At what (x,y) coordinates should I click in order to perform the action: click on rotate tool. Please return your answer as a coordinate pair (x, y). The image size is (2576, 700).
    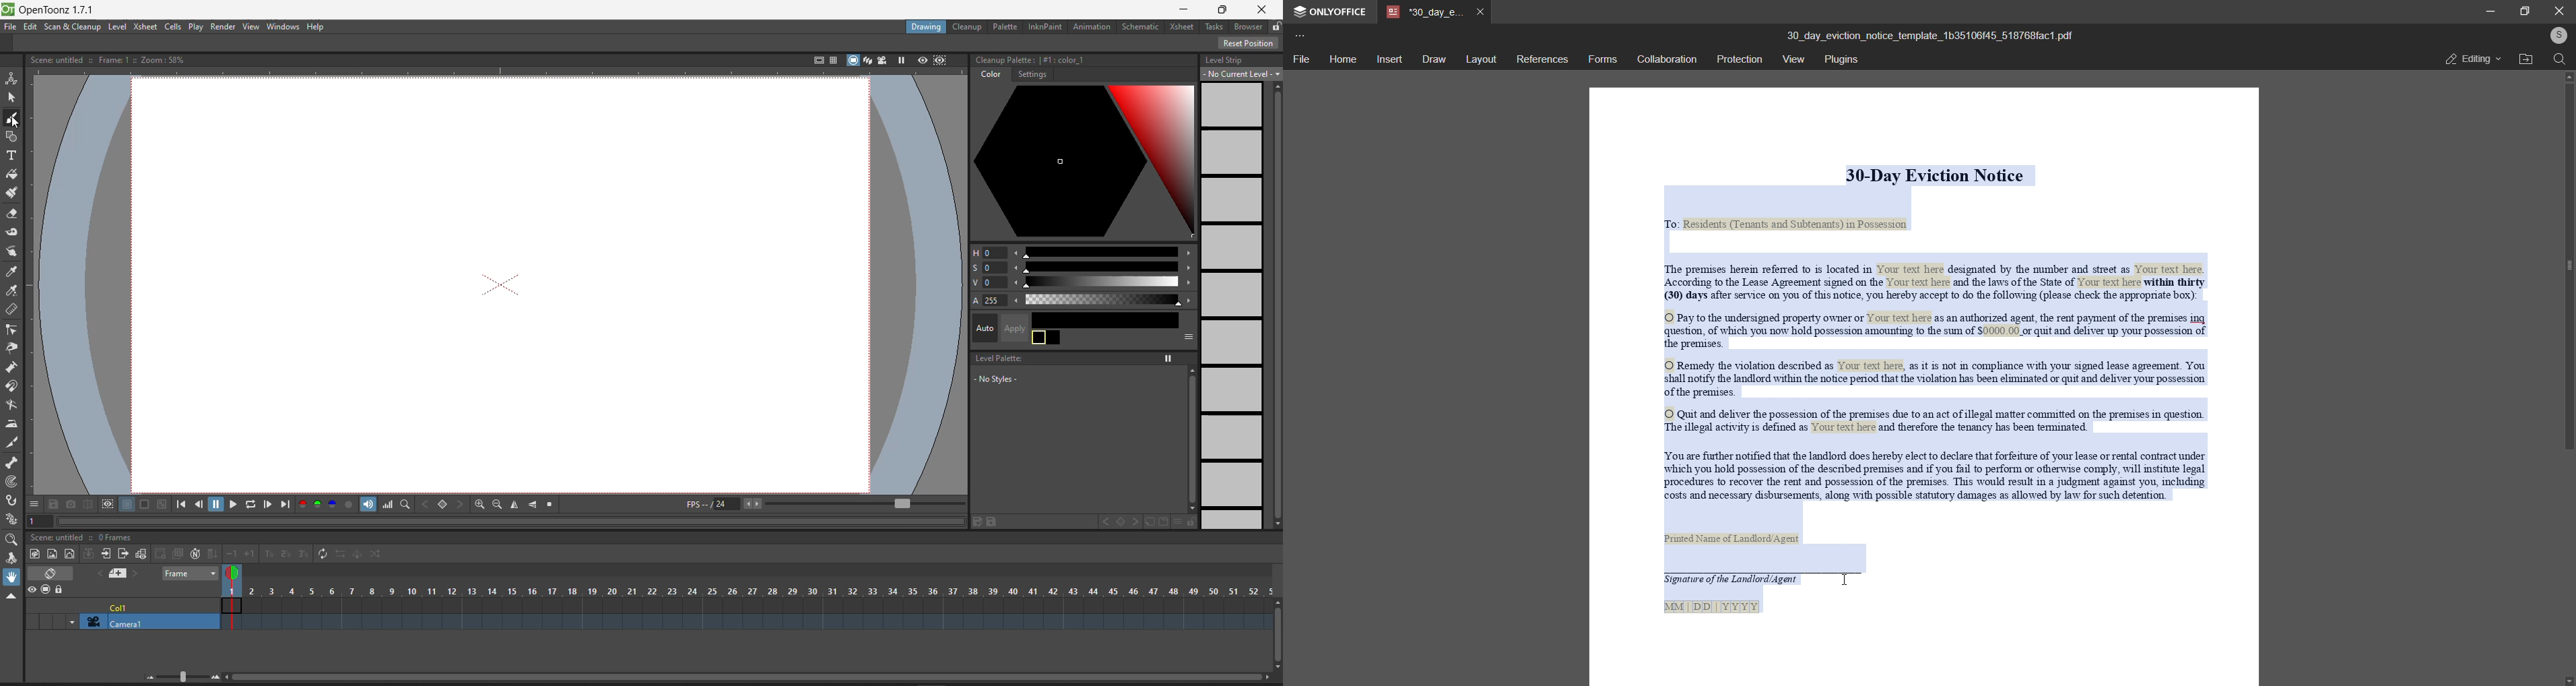
    Looking at the image, I should click on (13, 557).